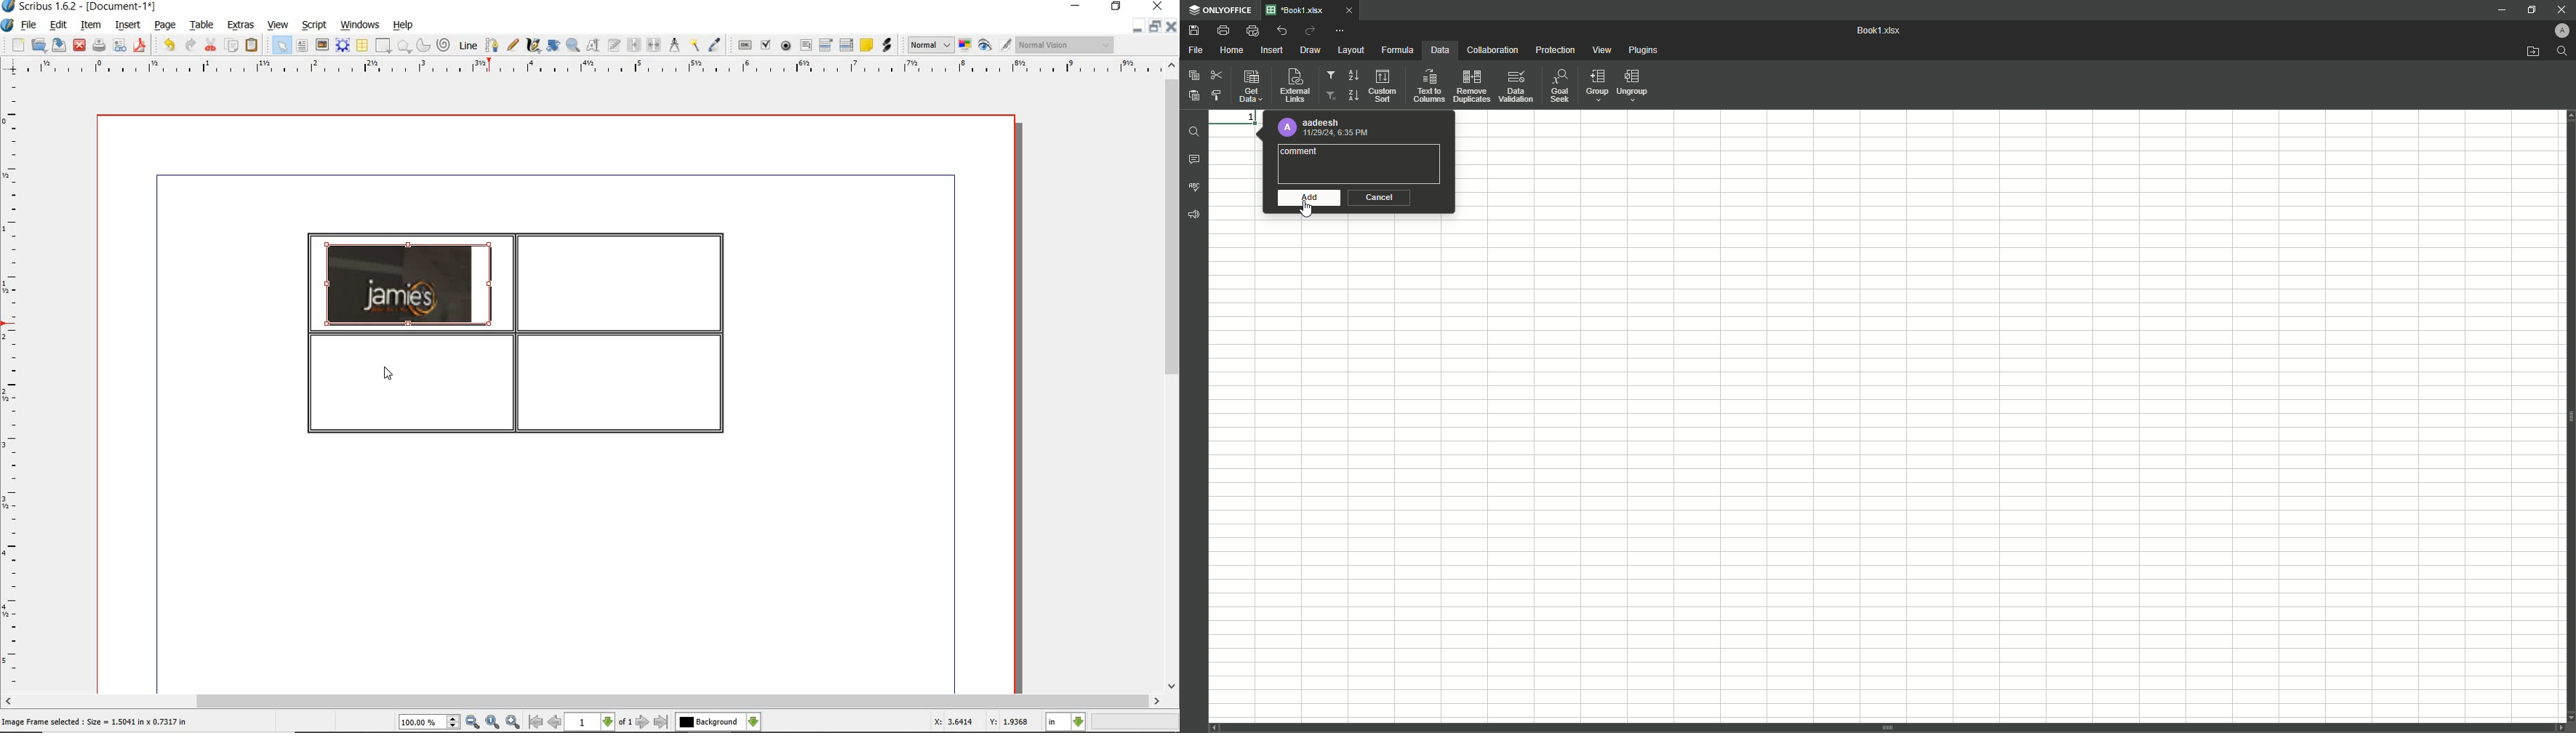 The width and height of the screenshot is (2576, 756). Describe the element at coordinates (1194, 75) in the screenshot. I see `Paste` at that location.